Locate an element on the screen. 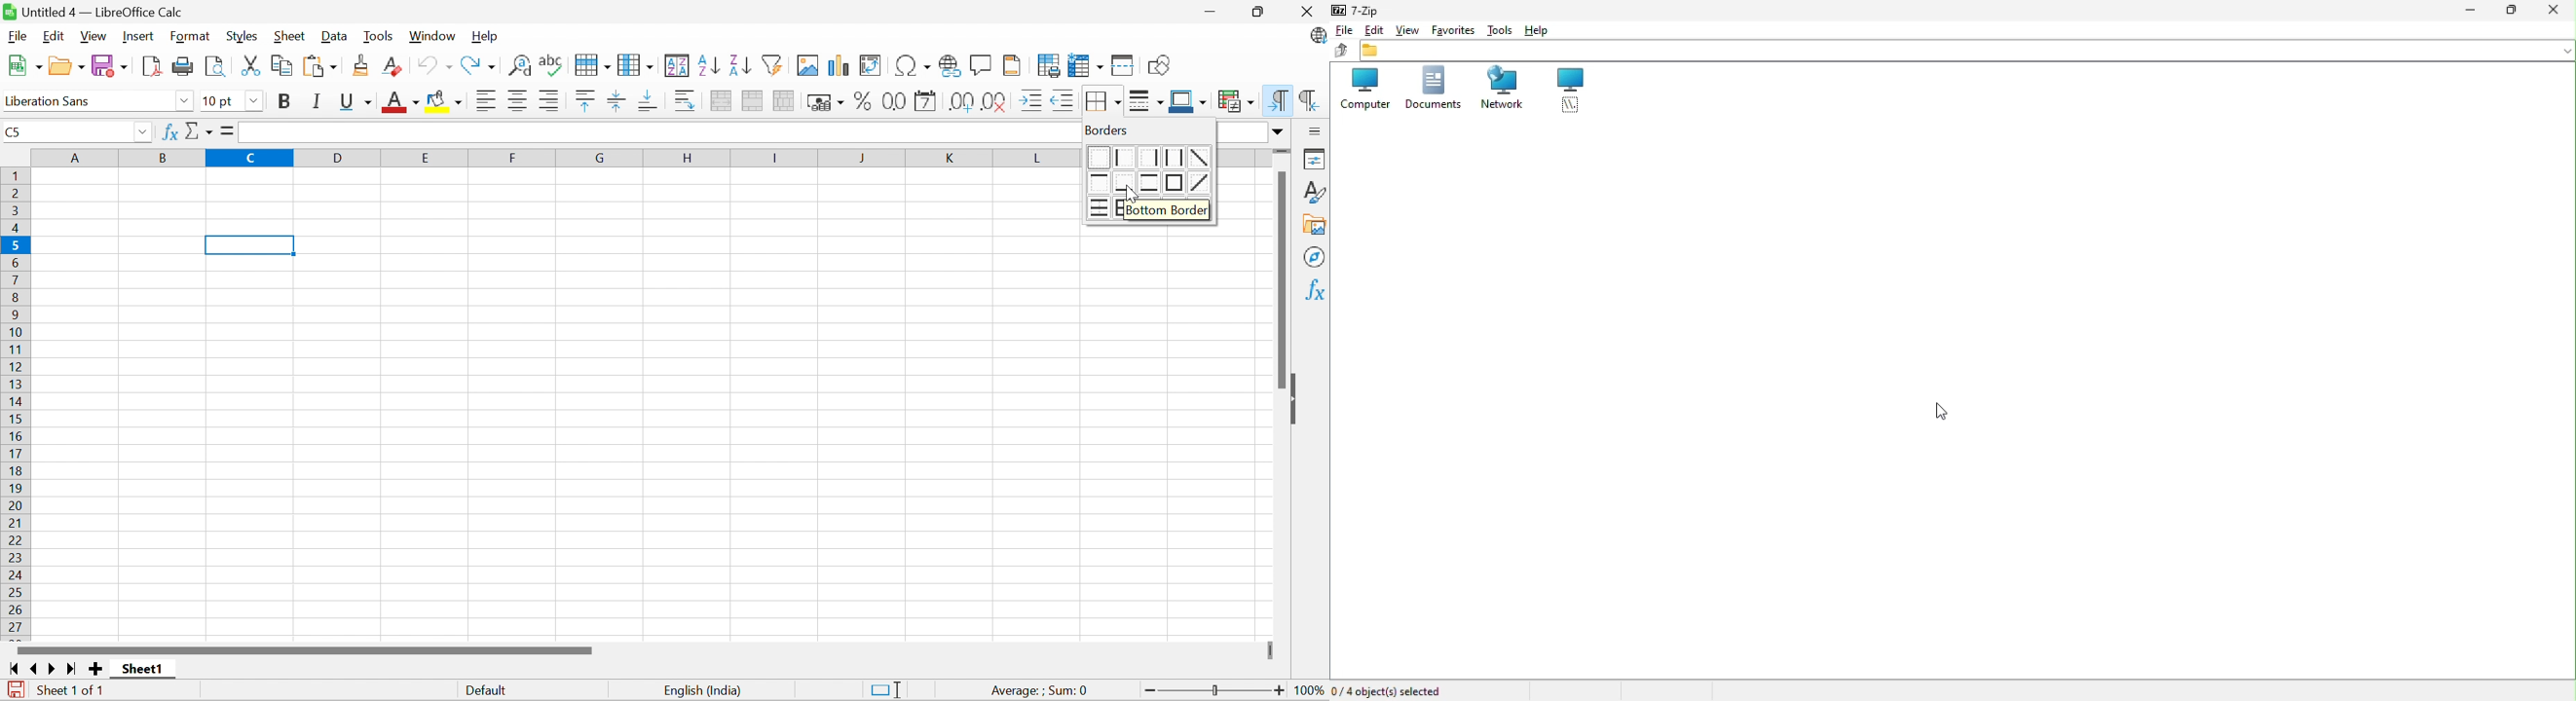 The width and height of the screenshot is (2576, 728). Center vertically is located at coordinates (615, 100).